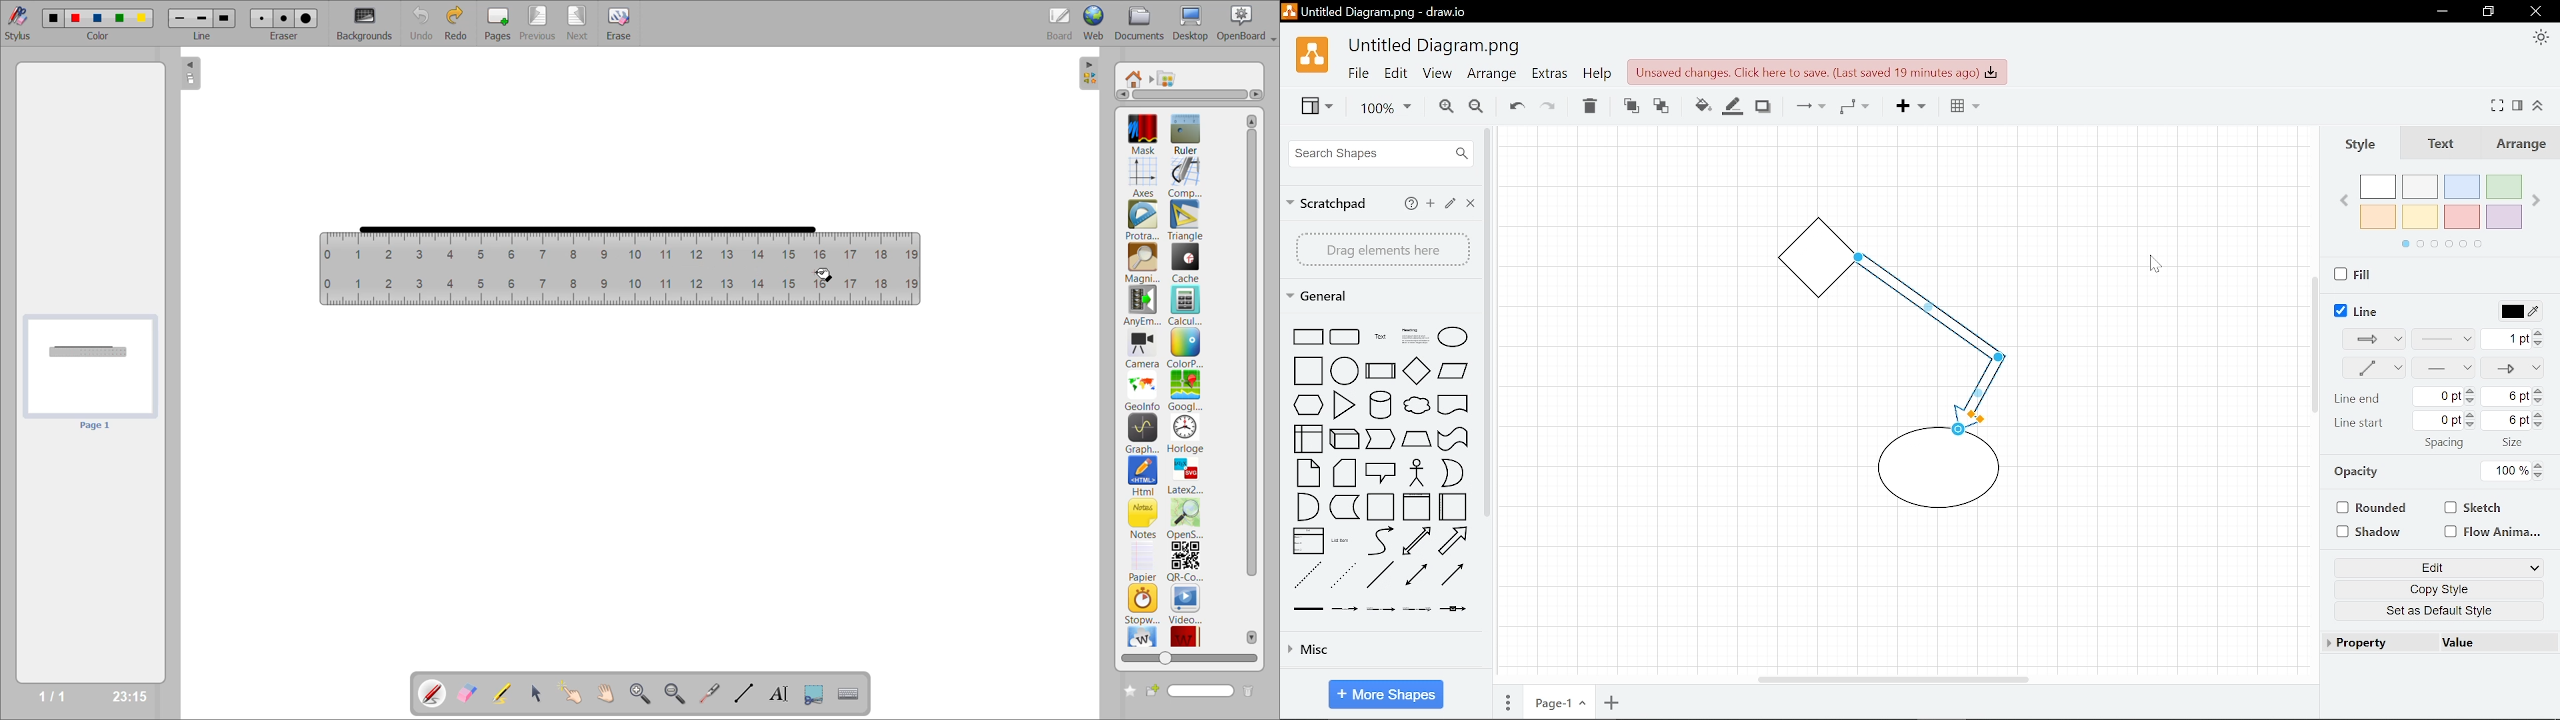 The image size is (2576, 728). I want to click on shape, so click(1416, 440).